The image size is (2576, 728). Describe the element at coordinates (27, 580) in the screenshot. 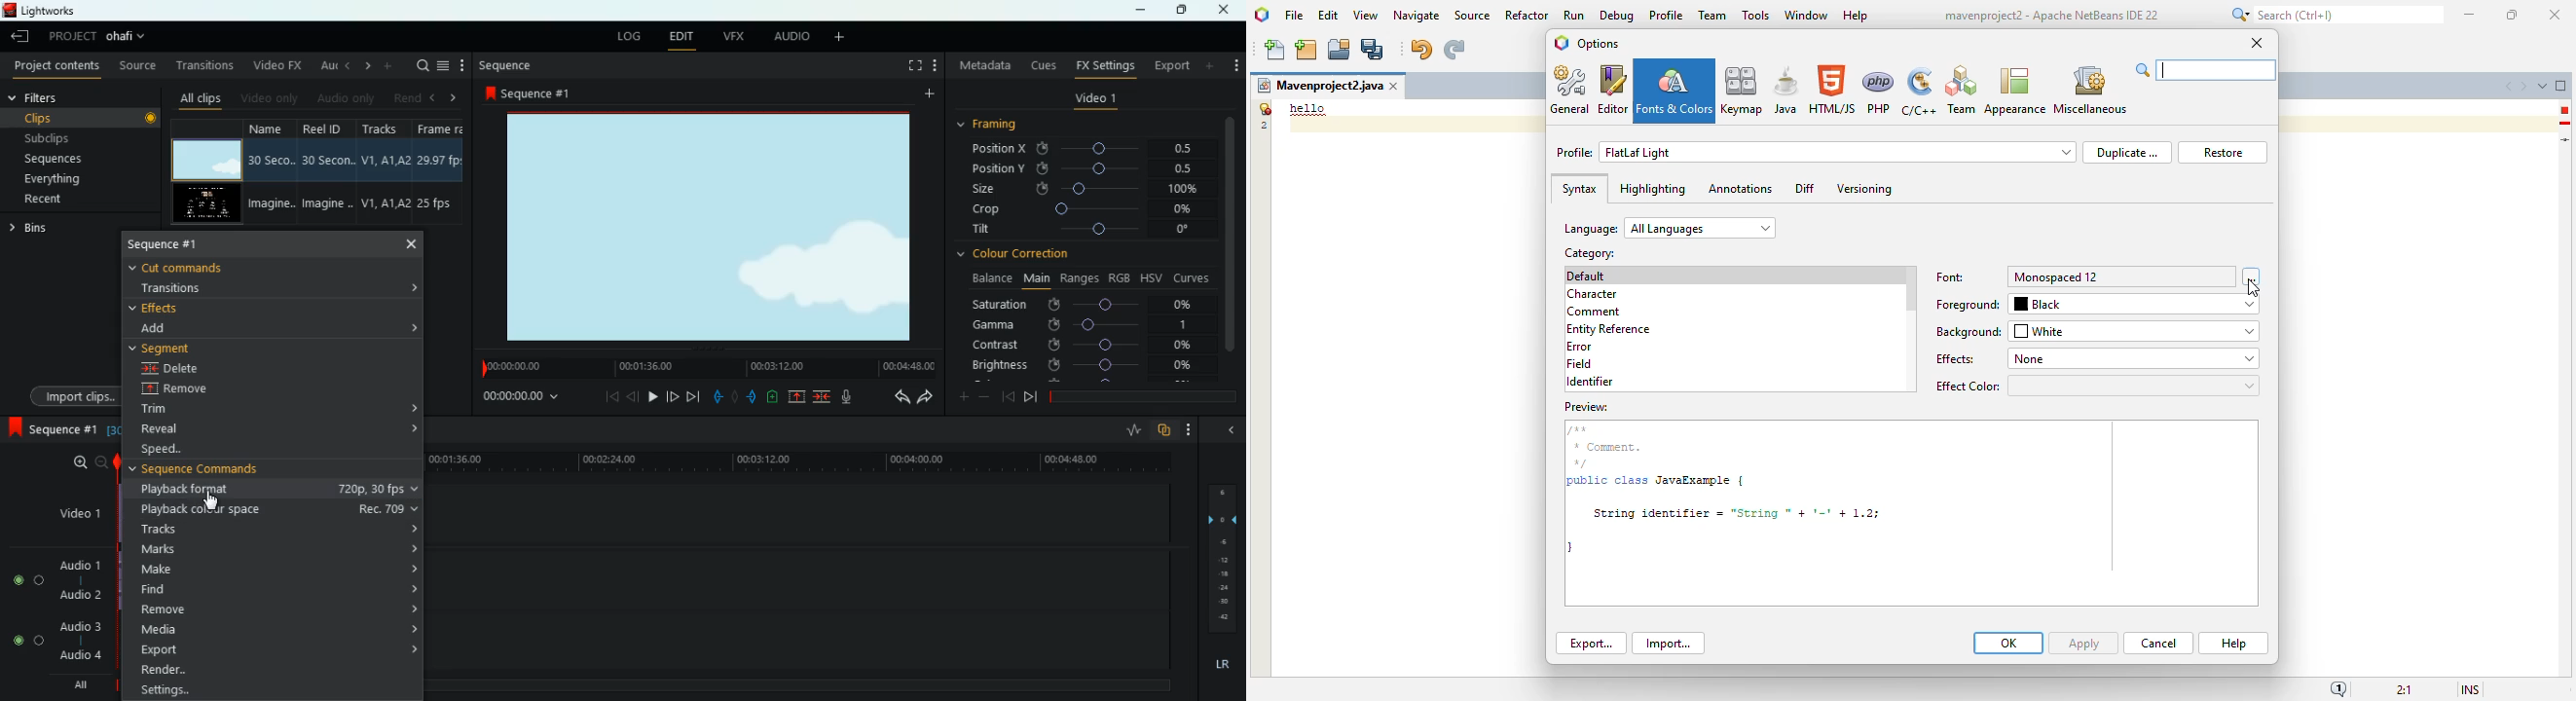

I see `Audio` at that location.